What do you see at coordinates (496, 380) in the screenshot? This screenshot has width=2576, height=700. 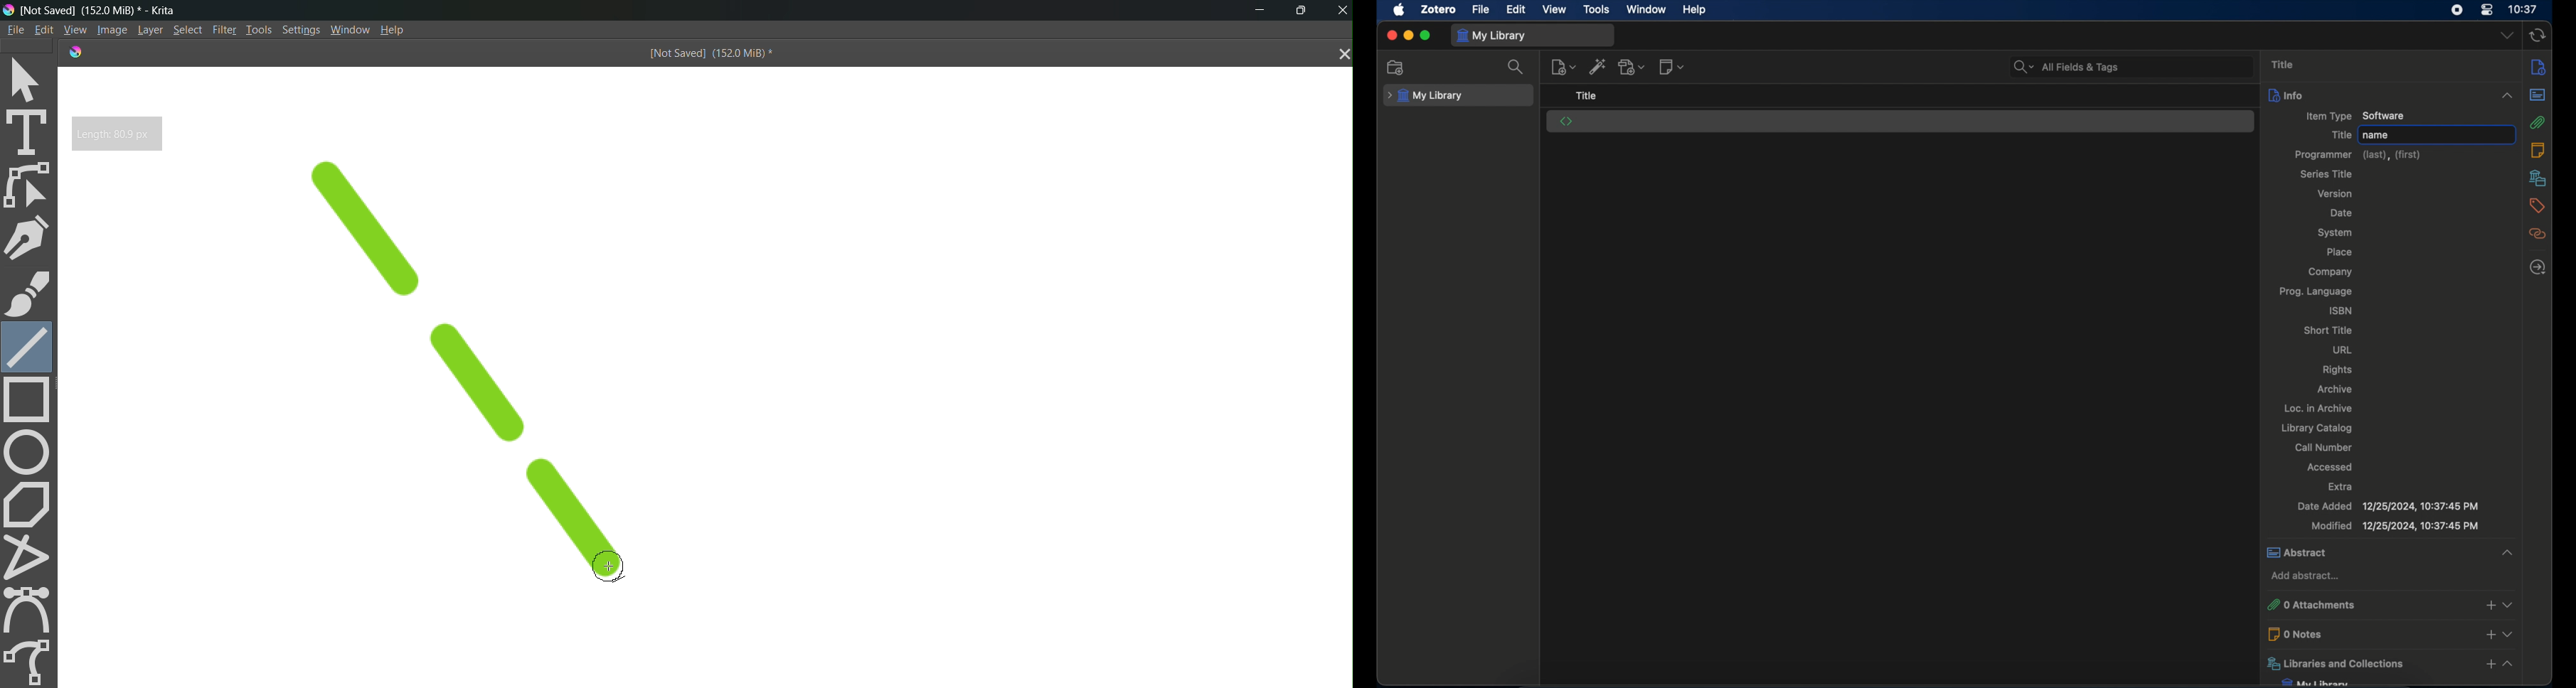 I see `dashed line` at bounding box center [496, 380].